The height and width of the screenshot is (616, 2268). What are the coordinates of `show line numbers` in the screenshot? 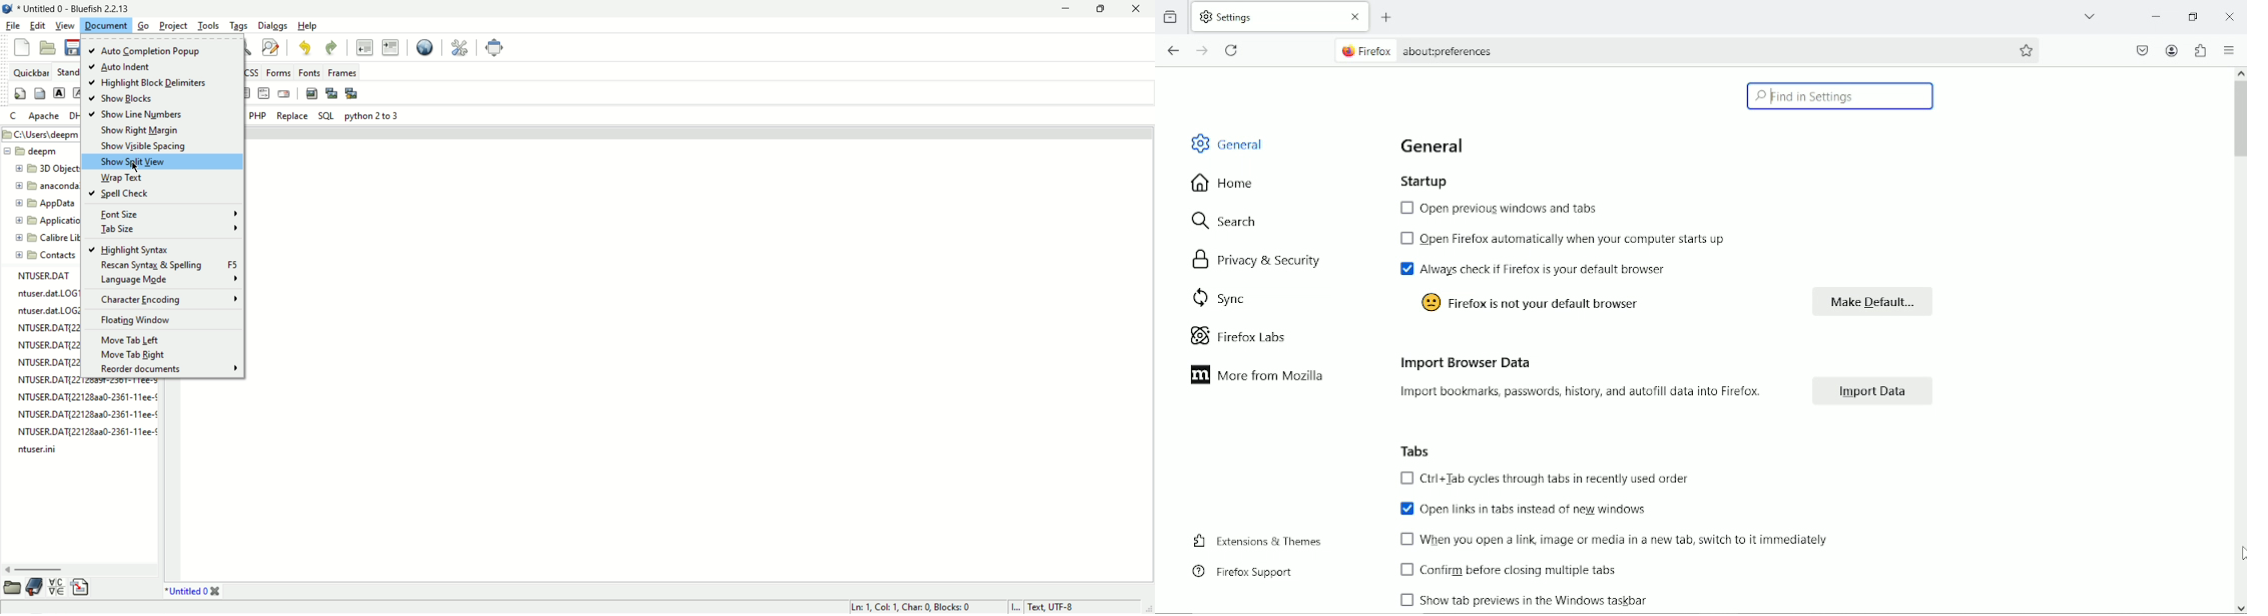 It's located at (142, 115).